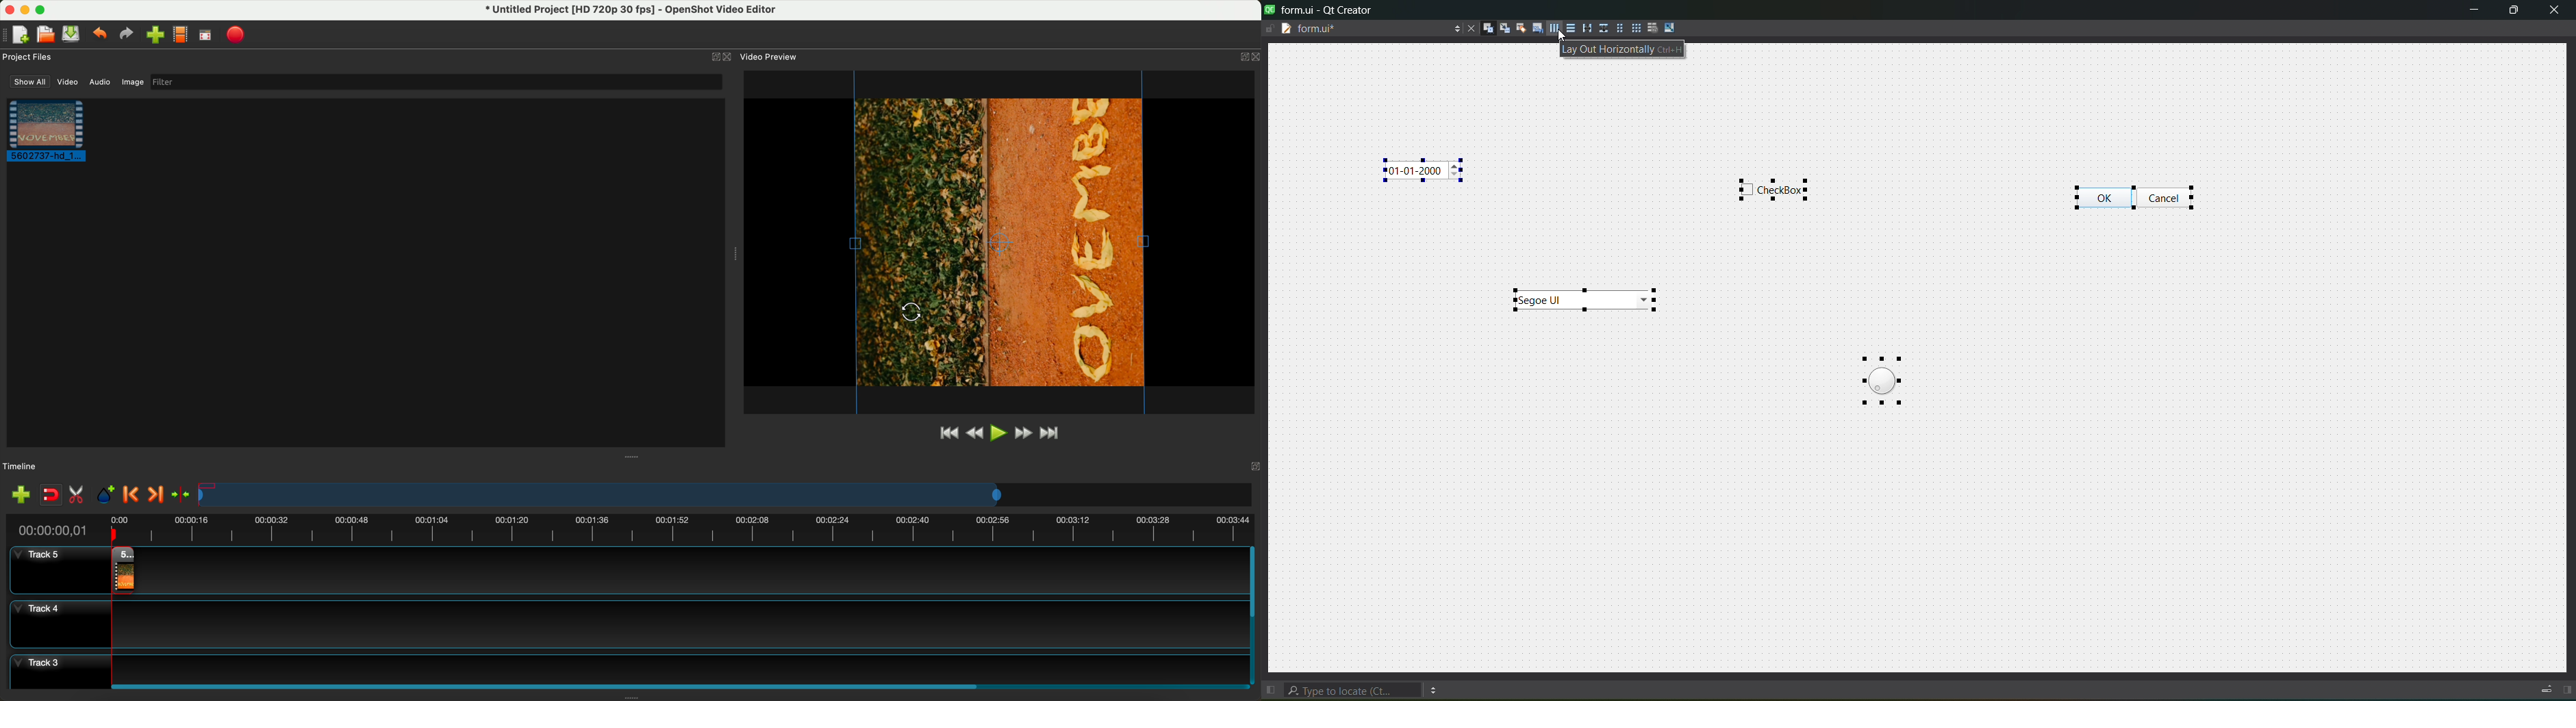 The width and height of the screenshot is (2576, 728). Describe the element at coordinates (1628, 49) in the screenshot. I see `layout horizontally` at that location.